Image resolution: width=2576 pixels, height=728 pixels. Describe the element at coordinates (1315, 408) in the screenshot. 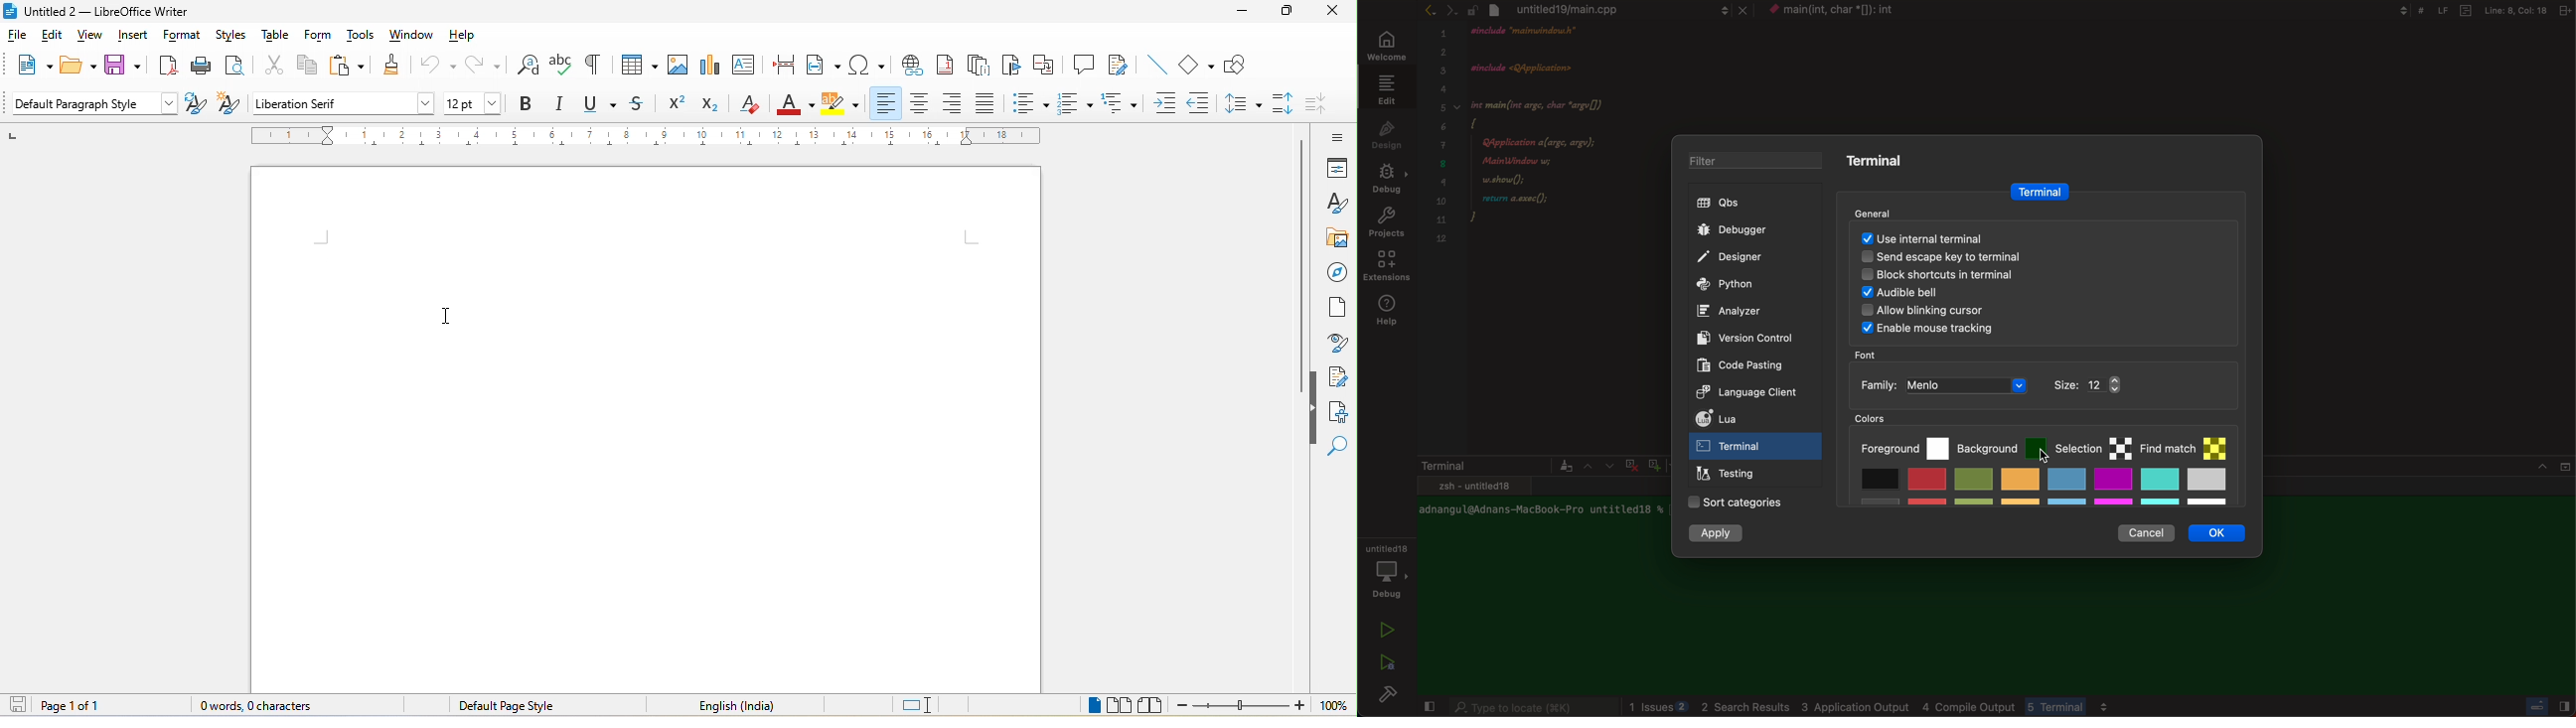

I see `hide` at that location.